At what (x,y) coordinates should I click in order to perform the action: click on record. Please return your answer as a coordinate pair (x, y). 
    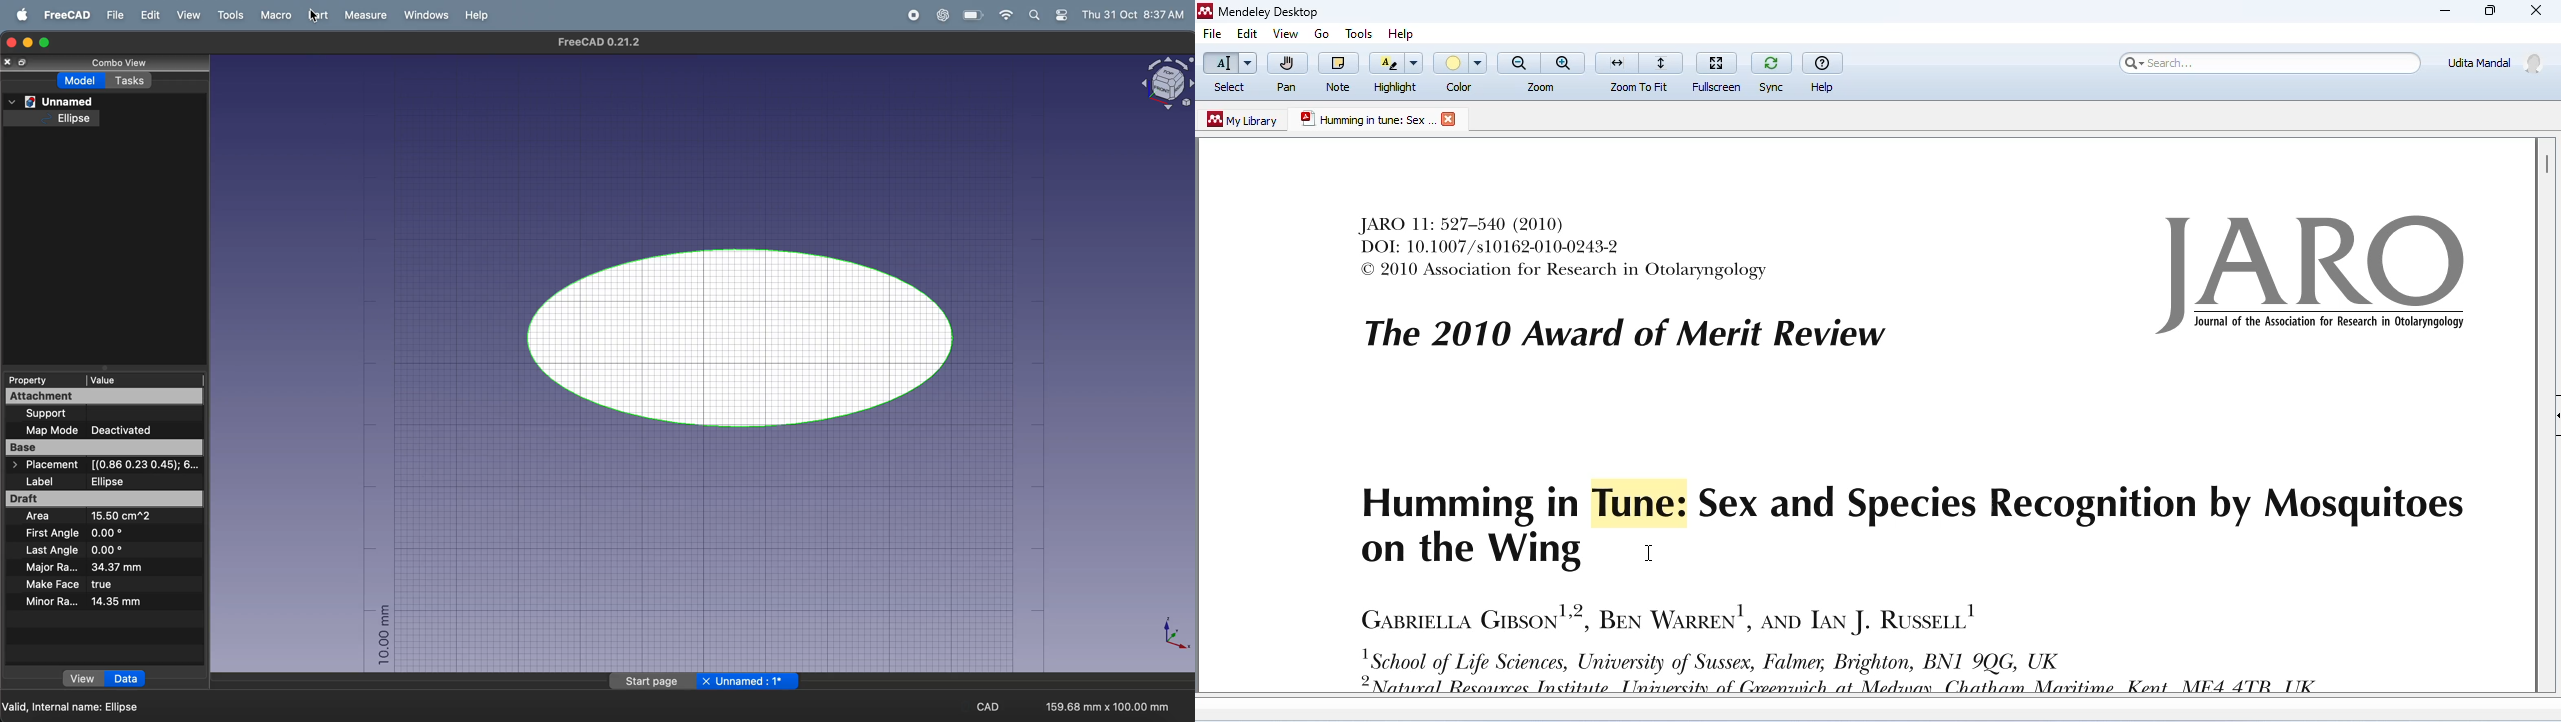
    Looking at the image, I should click on (912, 17).